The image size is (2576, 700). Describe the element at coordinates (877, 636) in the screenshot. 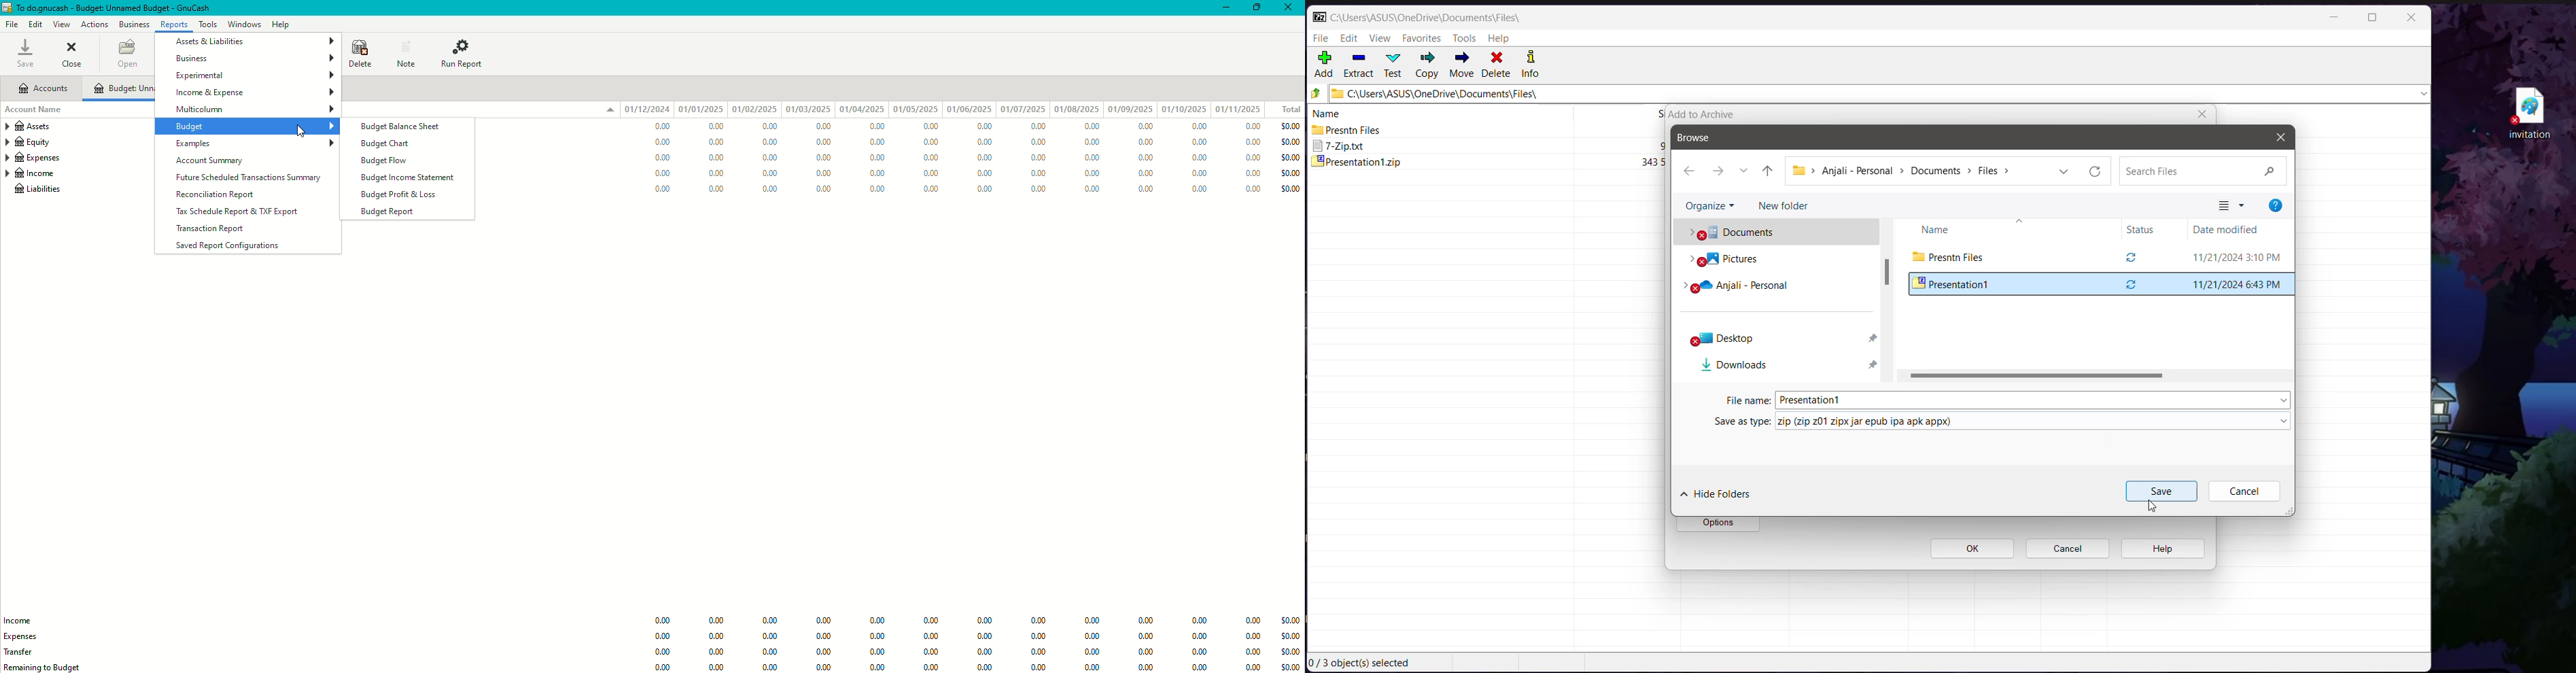

I see `0.00` at that location.